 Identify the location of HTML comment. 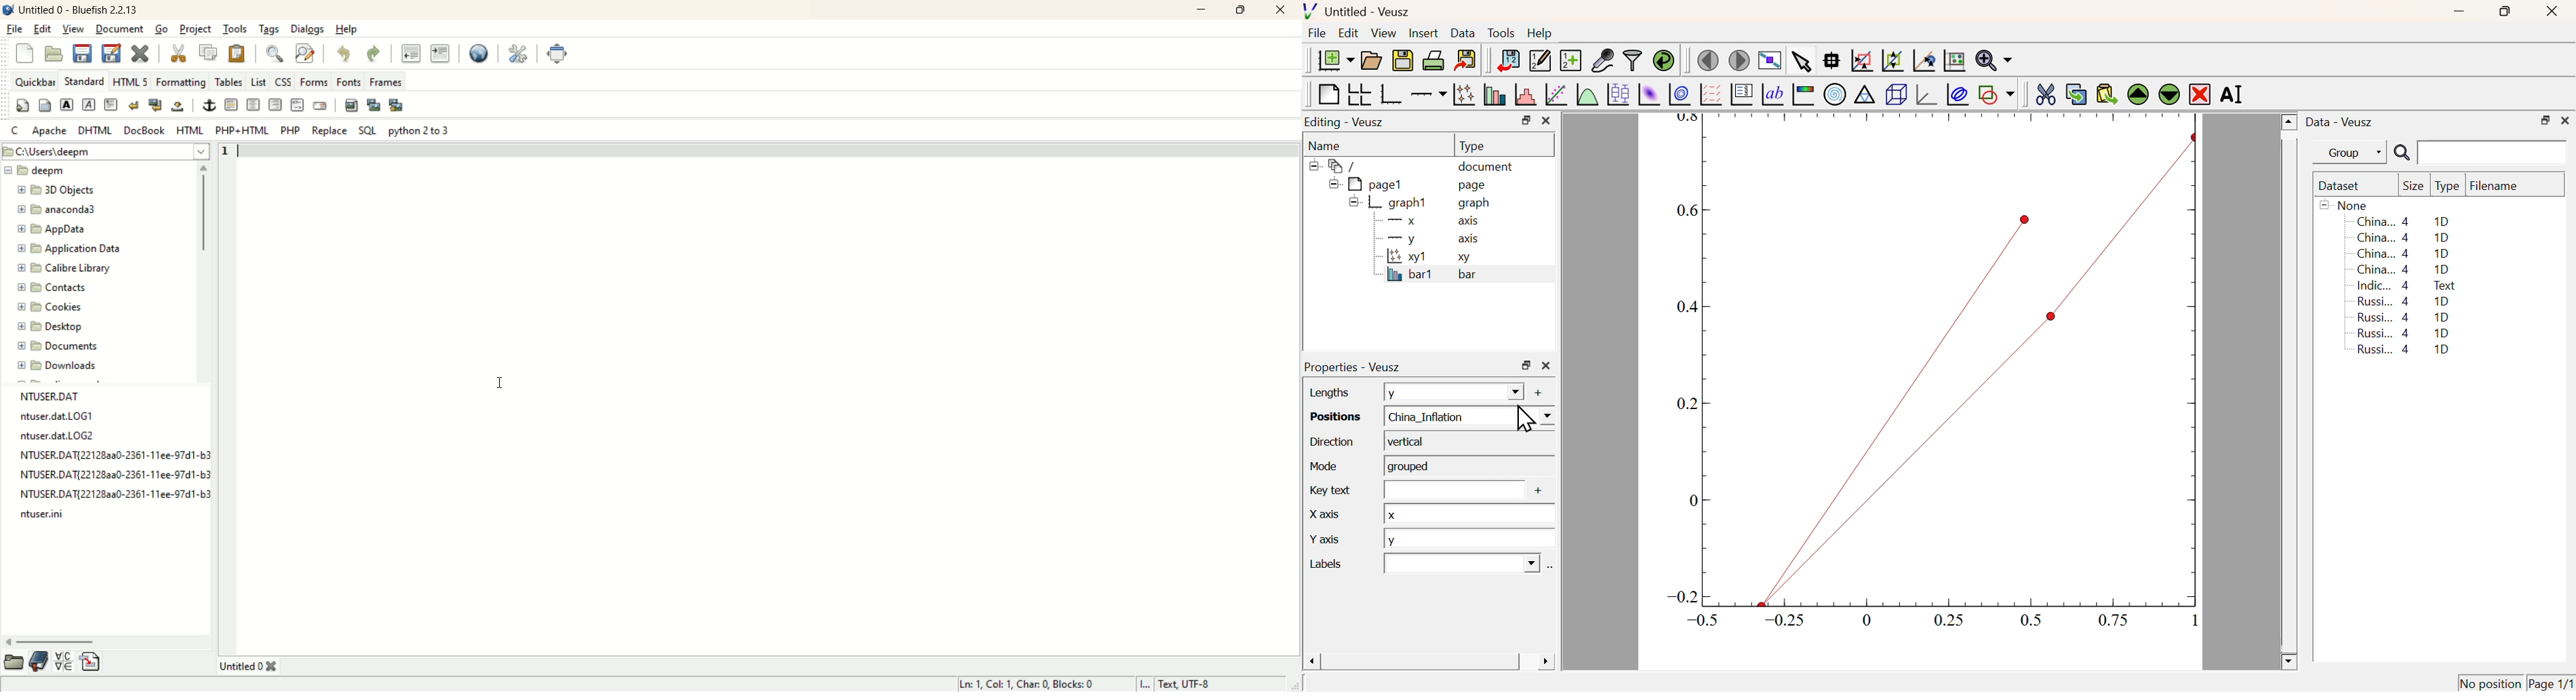
(299, 104).